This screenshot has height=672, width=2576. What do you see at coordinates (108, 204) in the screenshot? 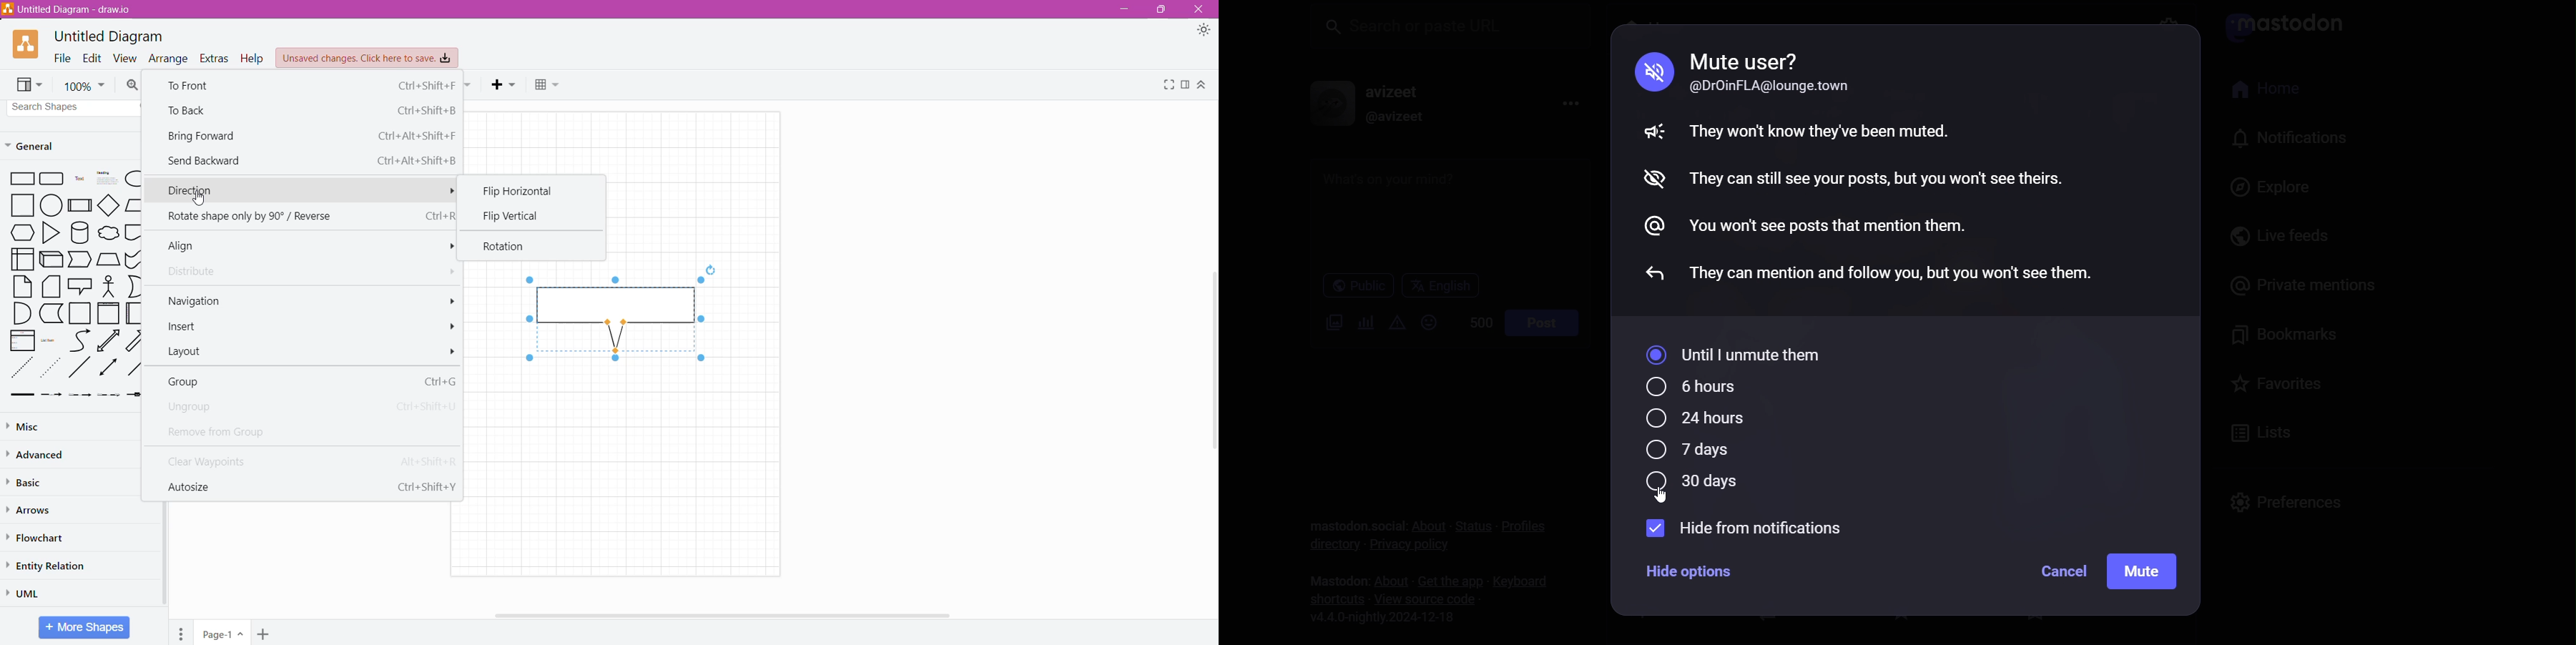
I see `diamond` at bounding box center [108, 204].